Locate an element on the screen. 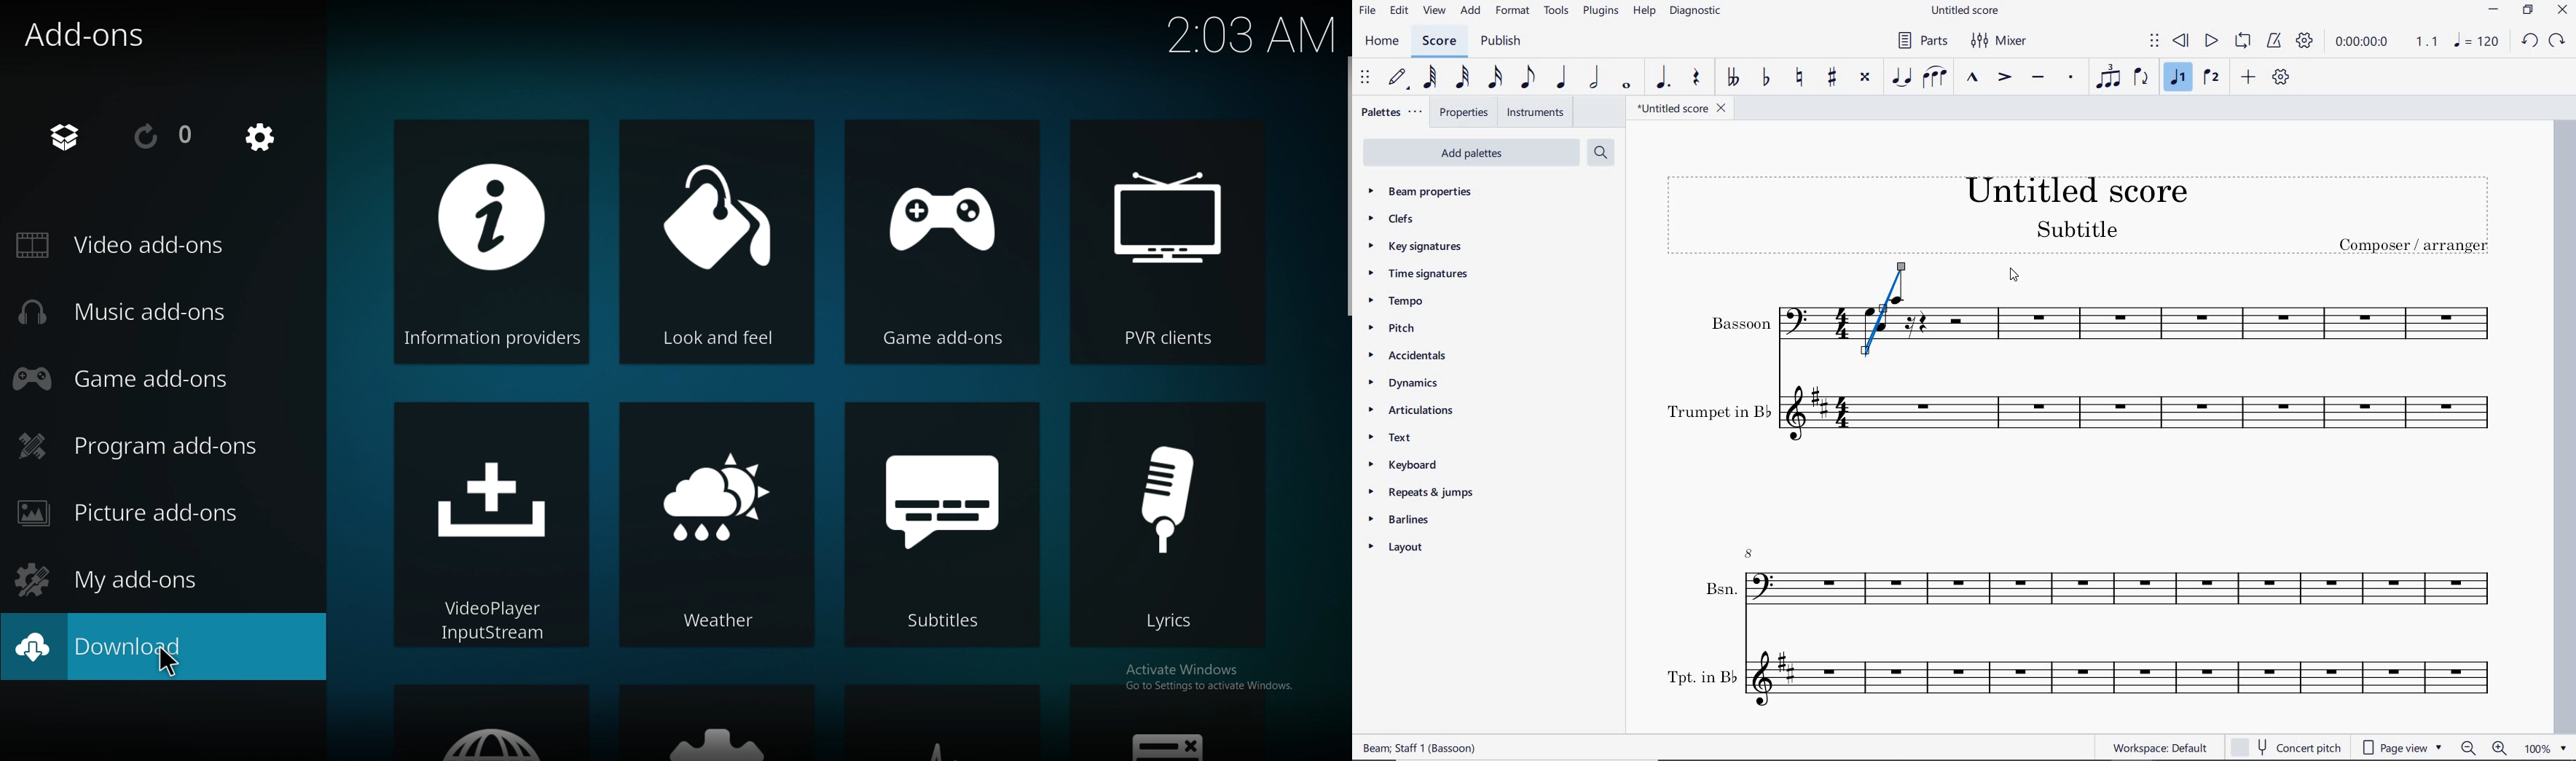  properties is located at coordinates (1461, 112).